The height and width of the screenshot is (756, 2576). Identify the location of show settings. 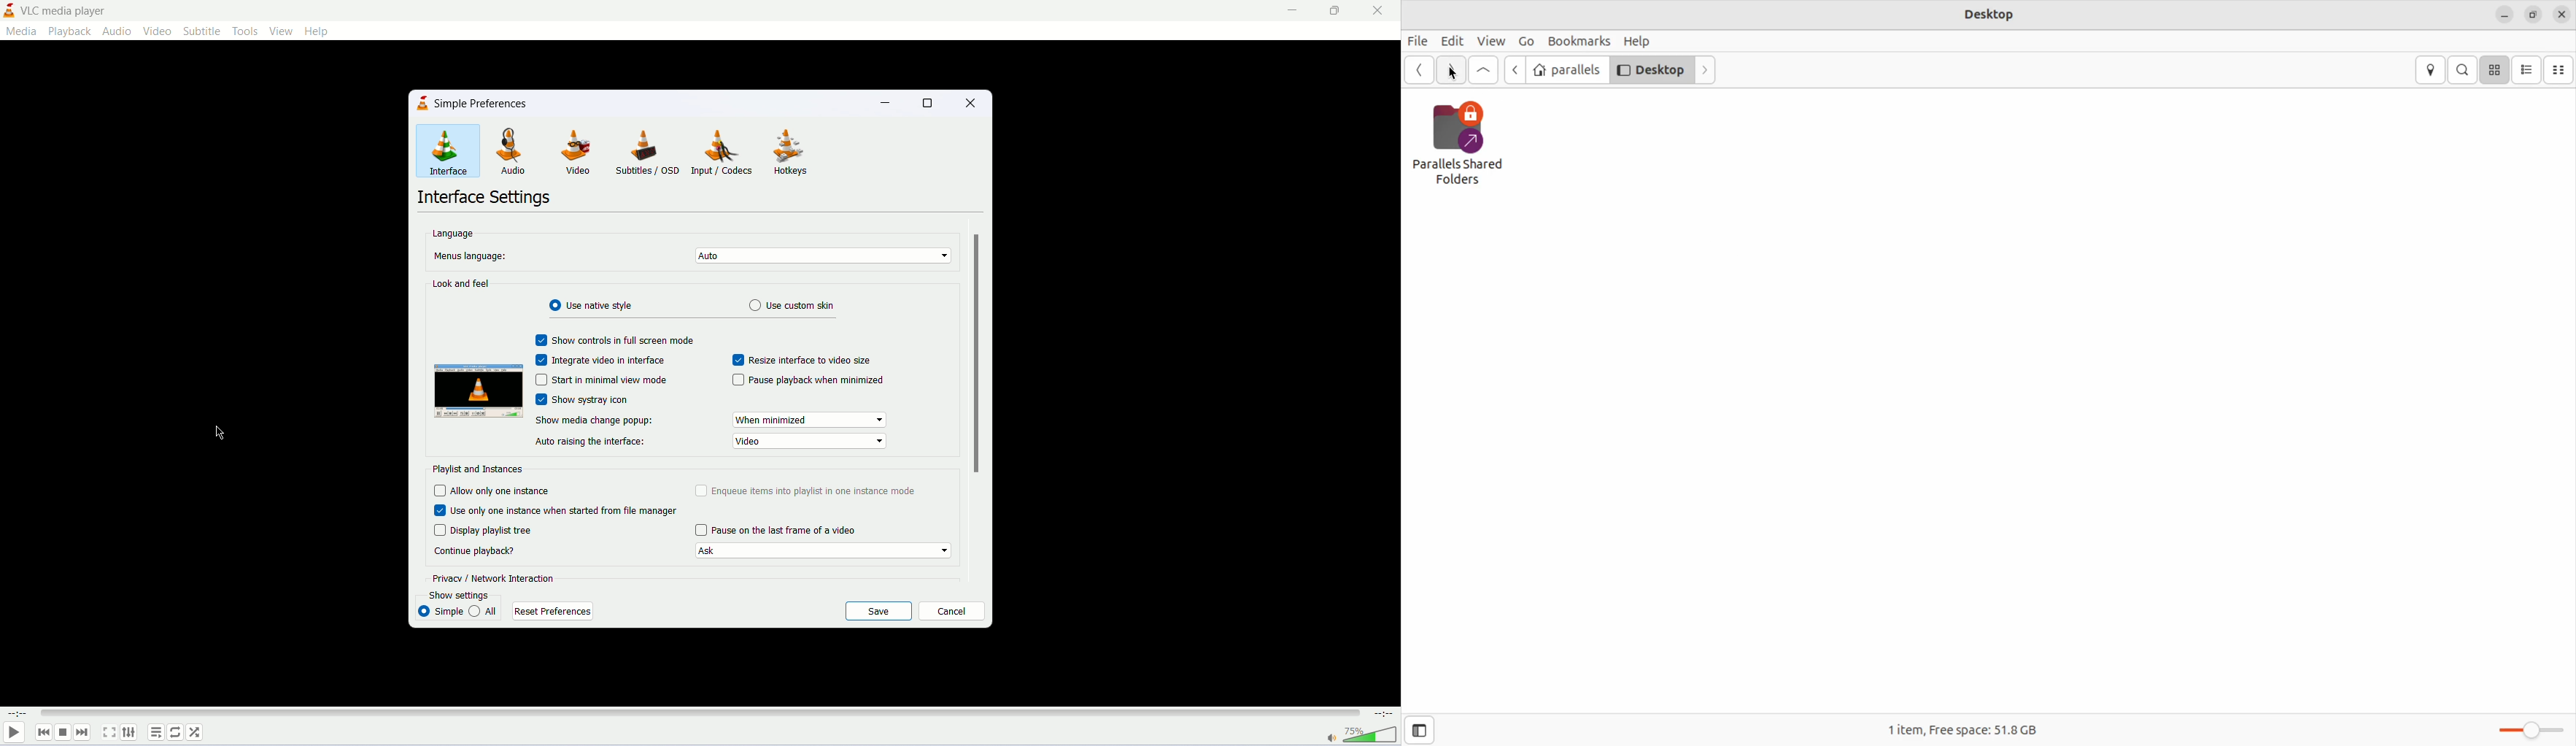
(465, 596).